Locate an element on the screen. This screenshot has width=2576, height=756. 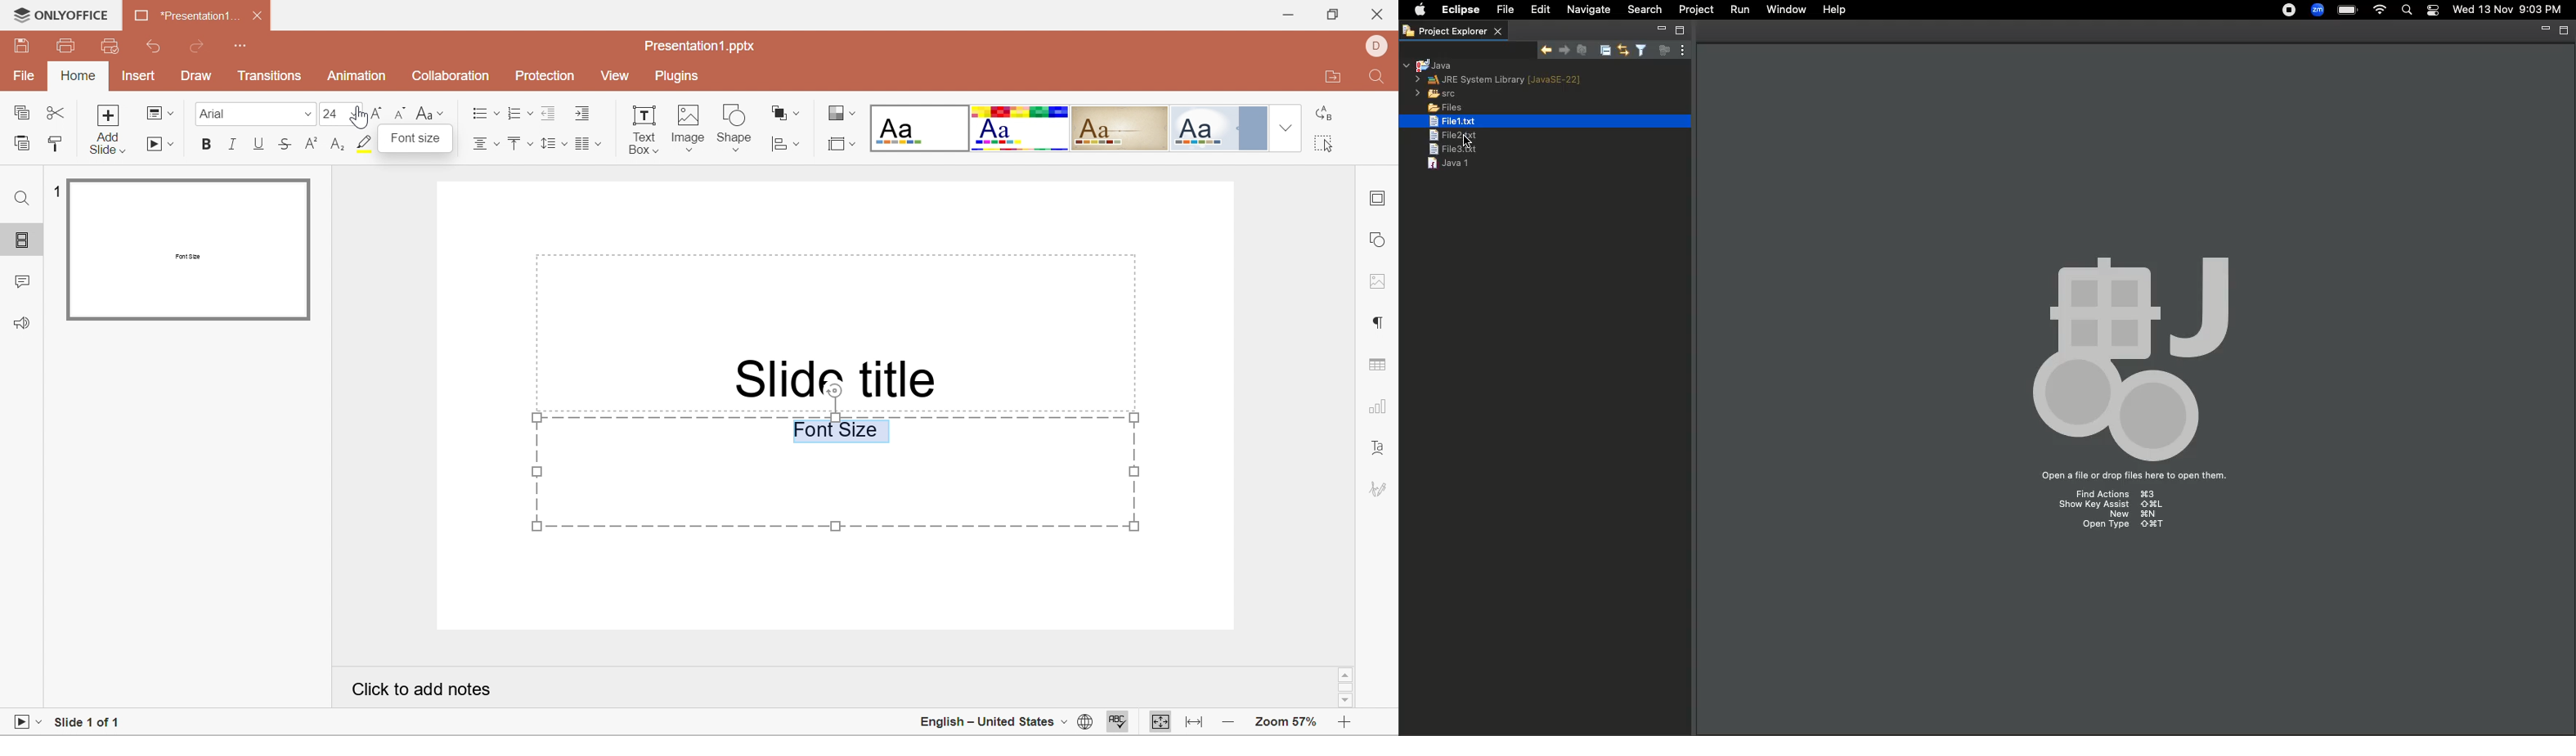
Window is located at coordinates (1788, 9).